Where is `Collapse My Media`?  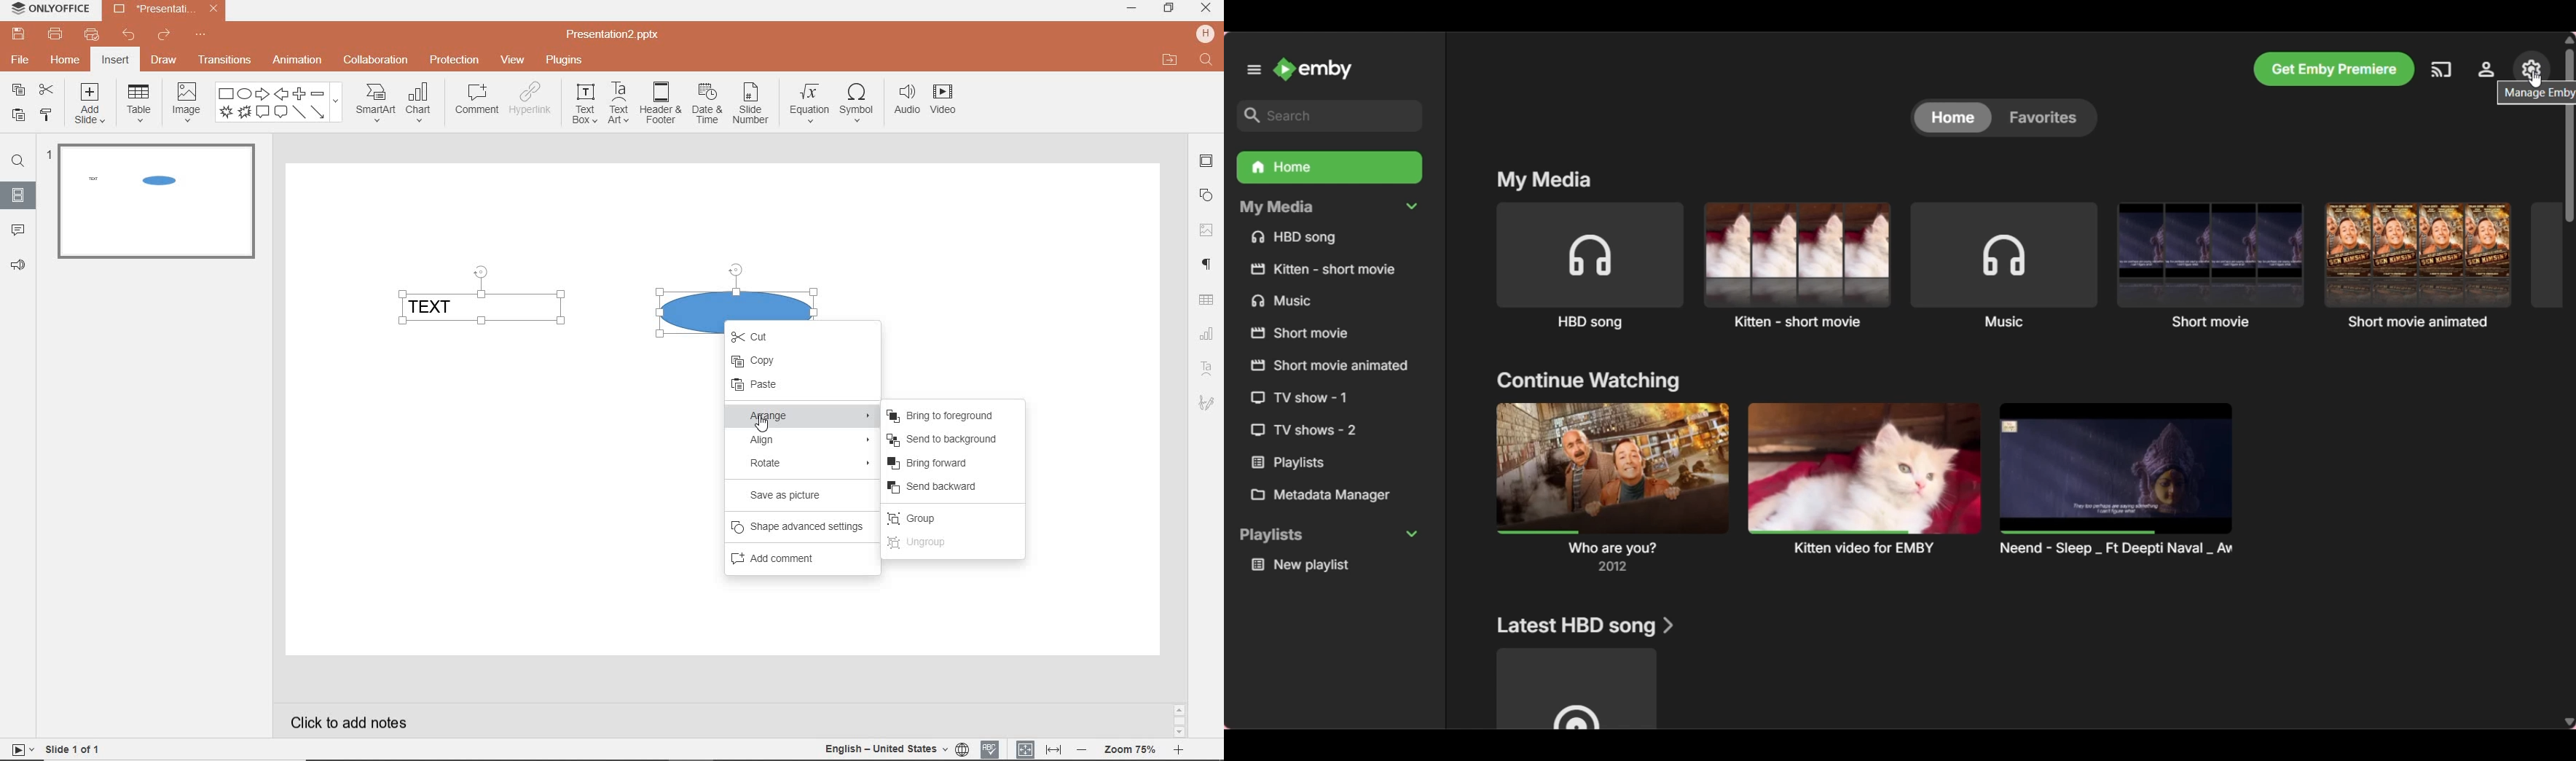
Collapse My Media is located at coordinates (1330, 207).